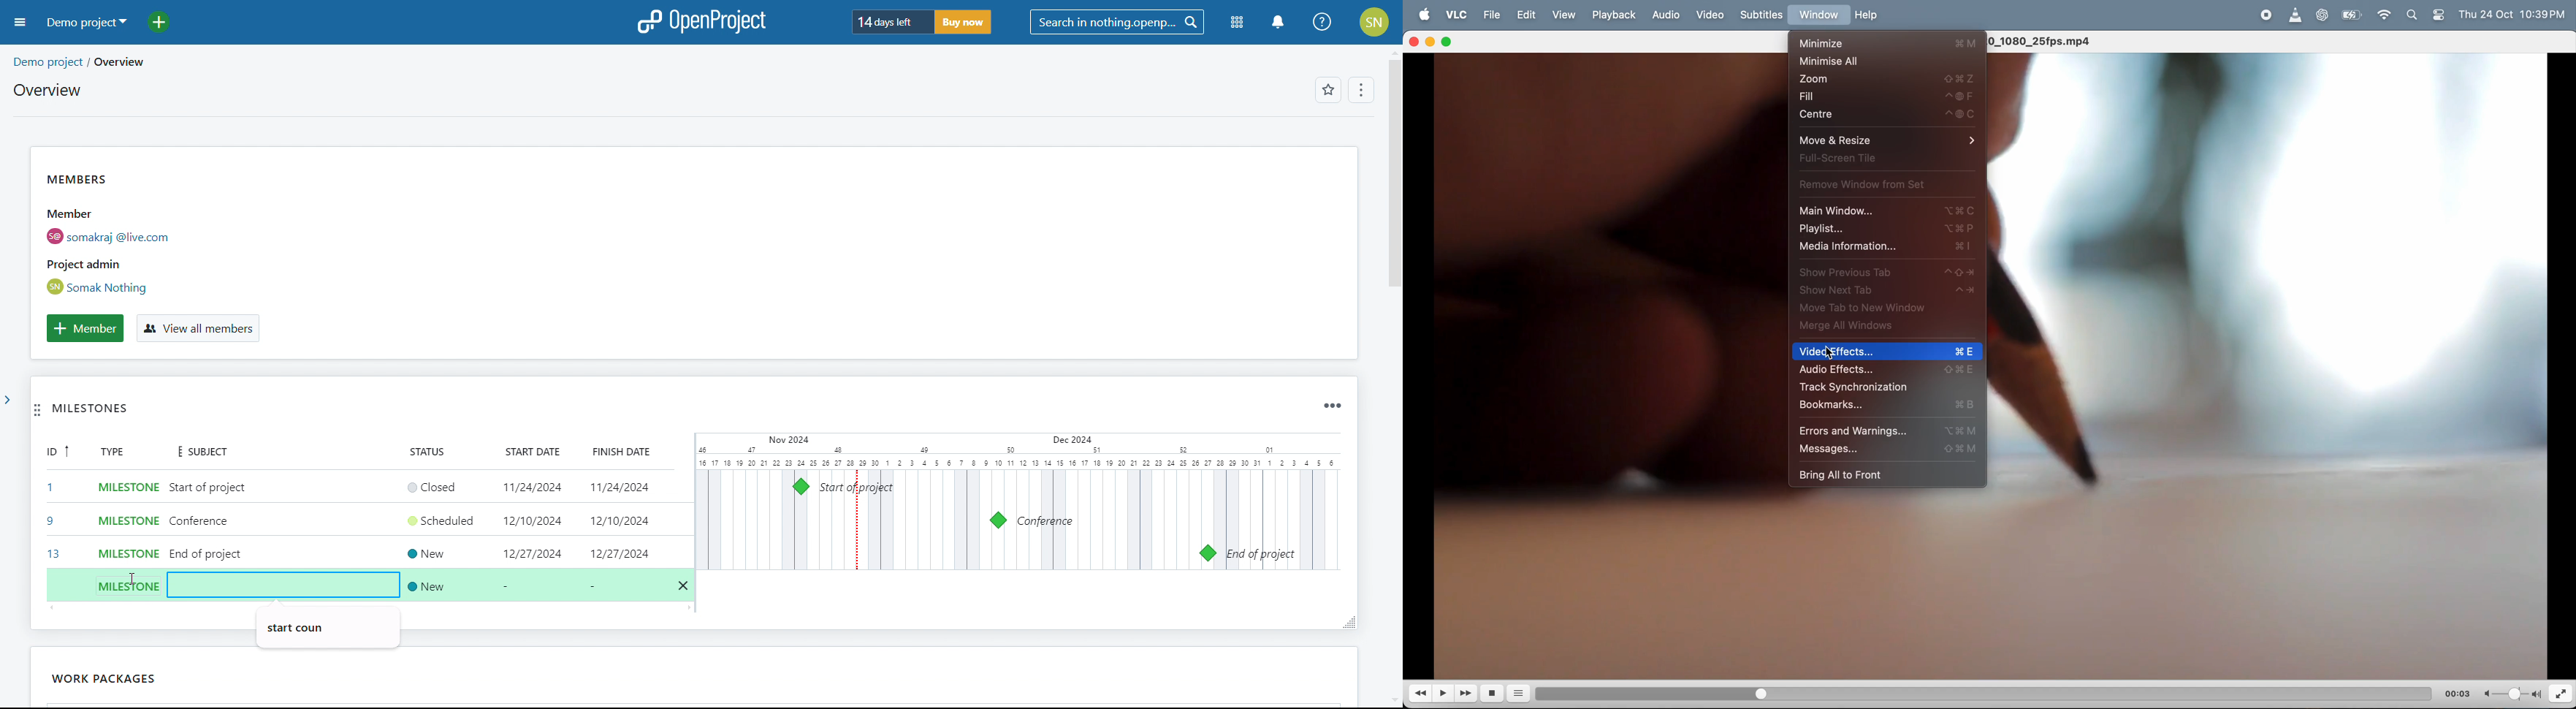 This screenshot has width=2576, height=728. What do you see at coordinates (2386, 17) in the screenshot?
I see `wifi` at bounding box center [2386, 17].